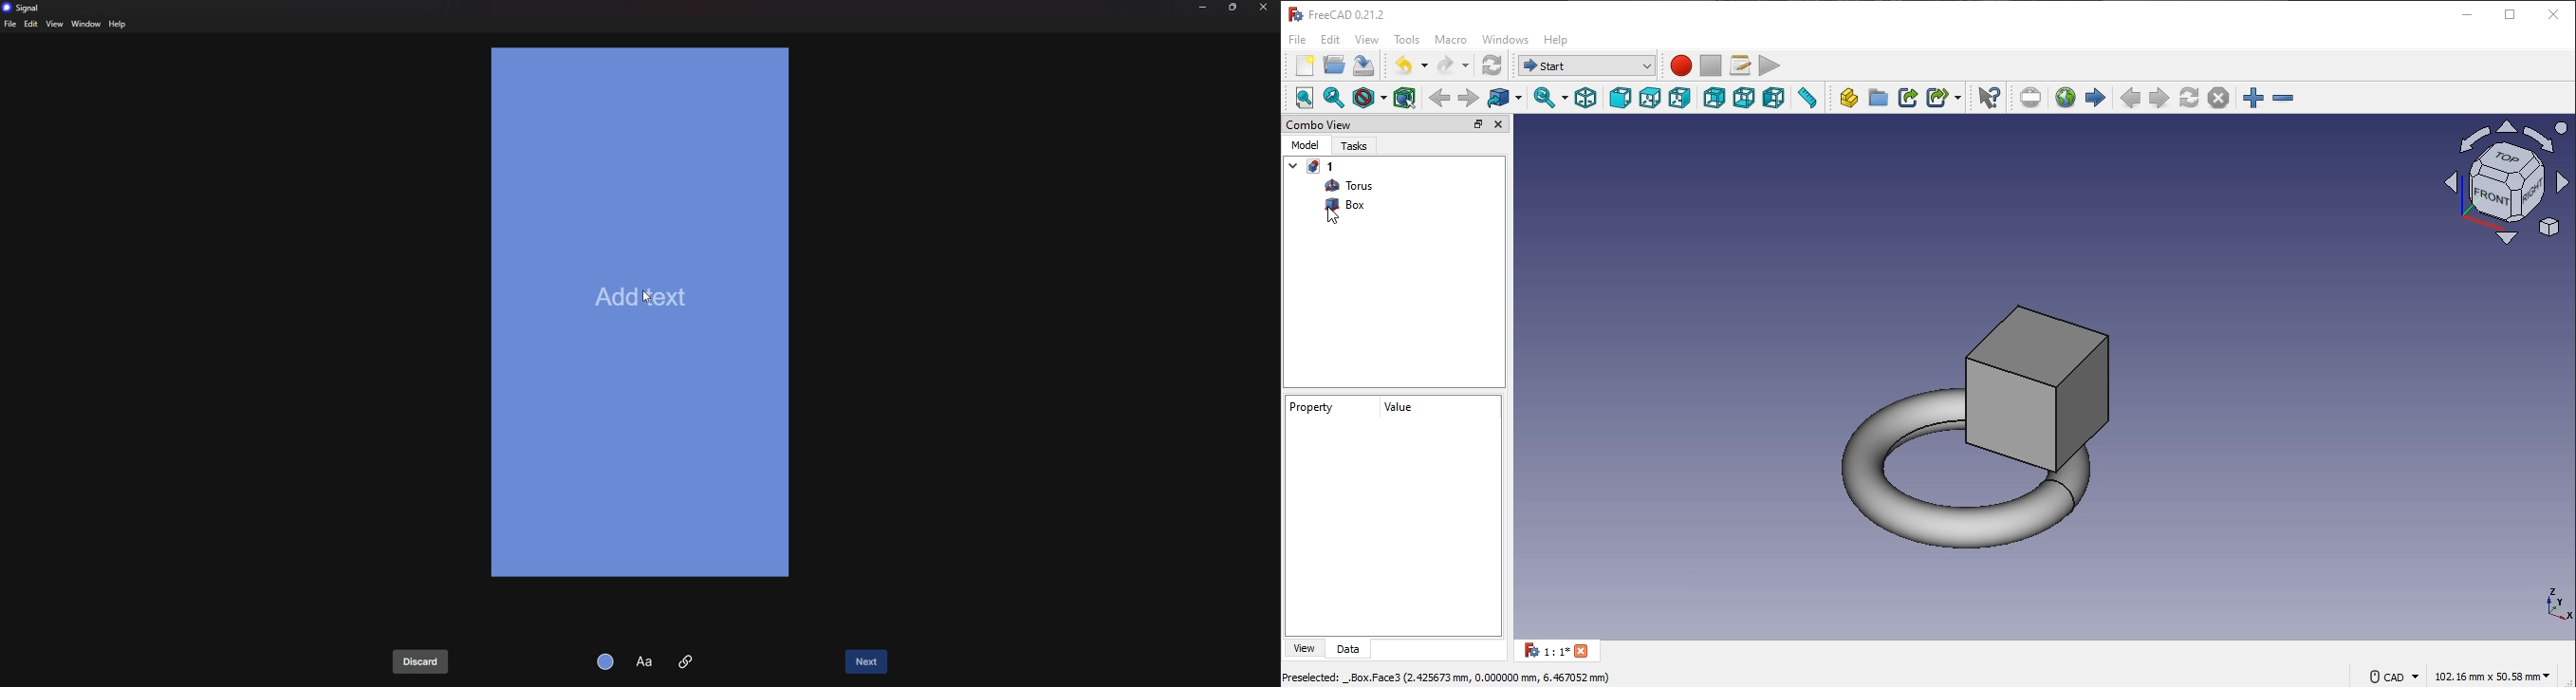  I want to click on next page, so click(2159, 98).